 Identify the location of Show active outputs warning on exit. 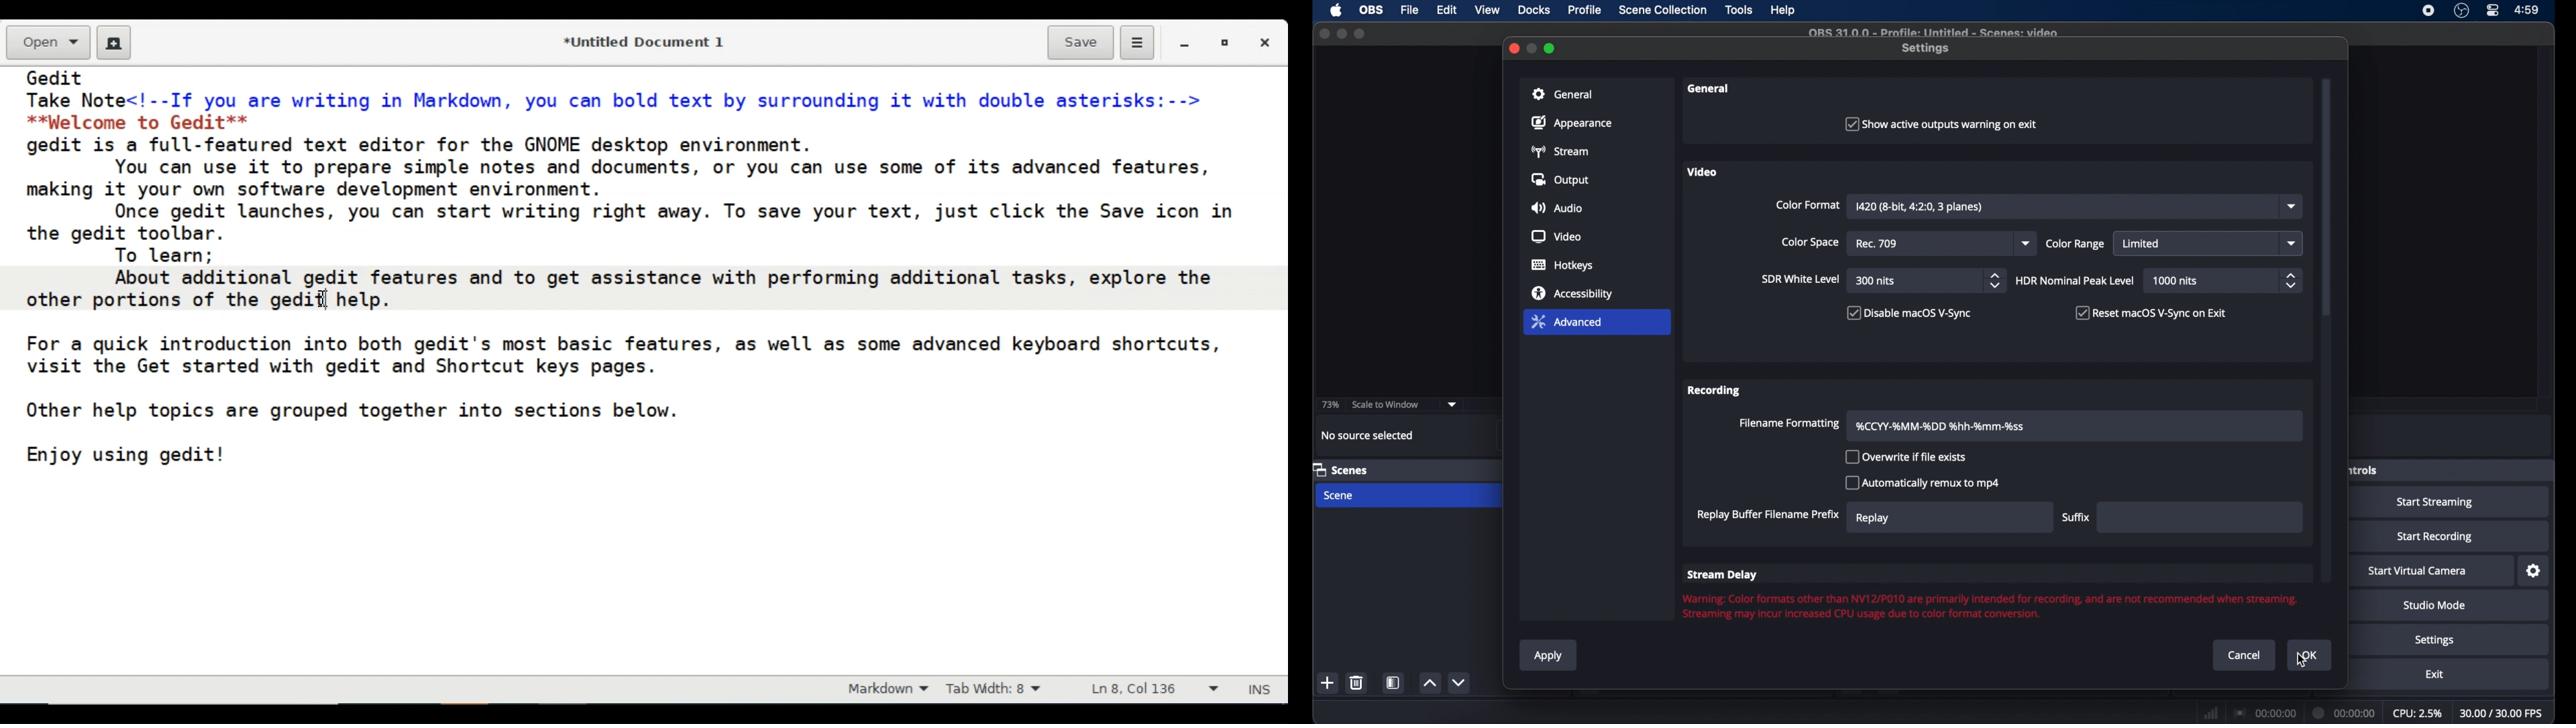
(1946, 124).